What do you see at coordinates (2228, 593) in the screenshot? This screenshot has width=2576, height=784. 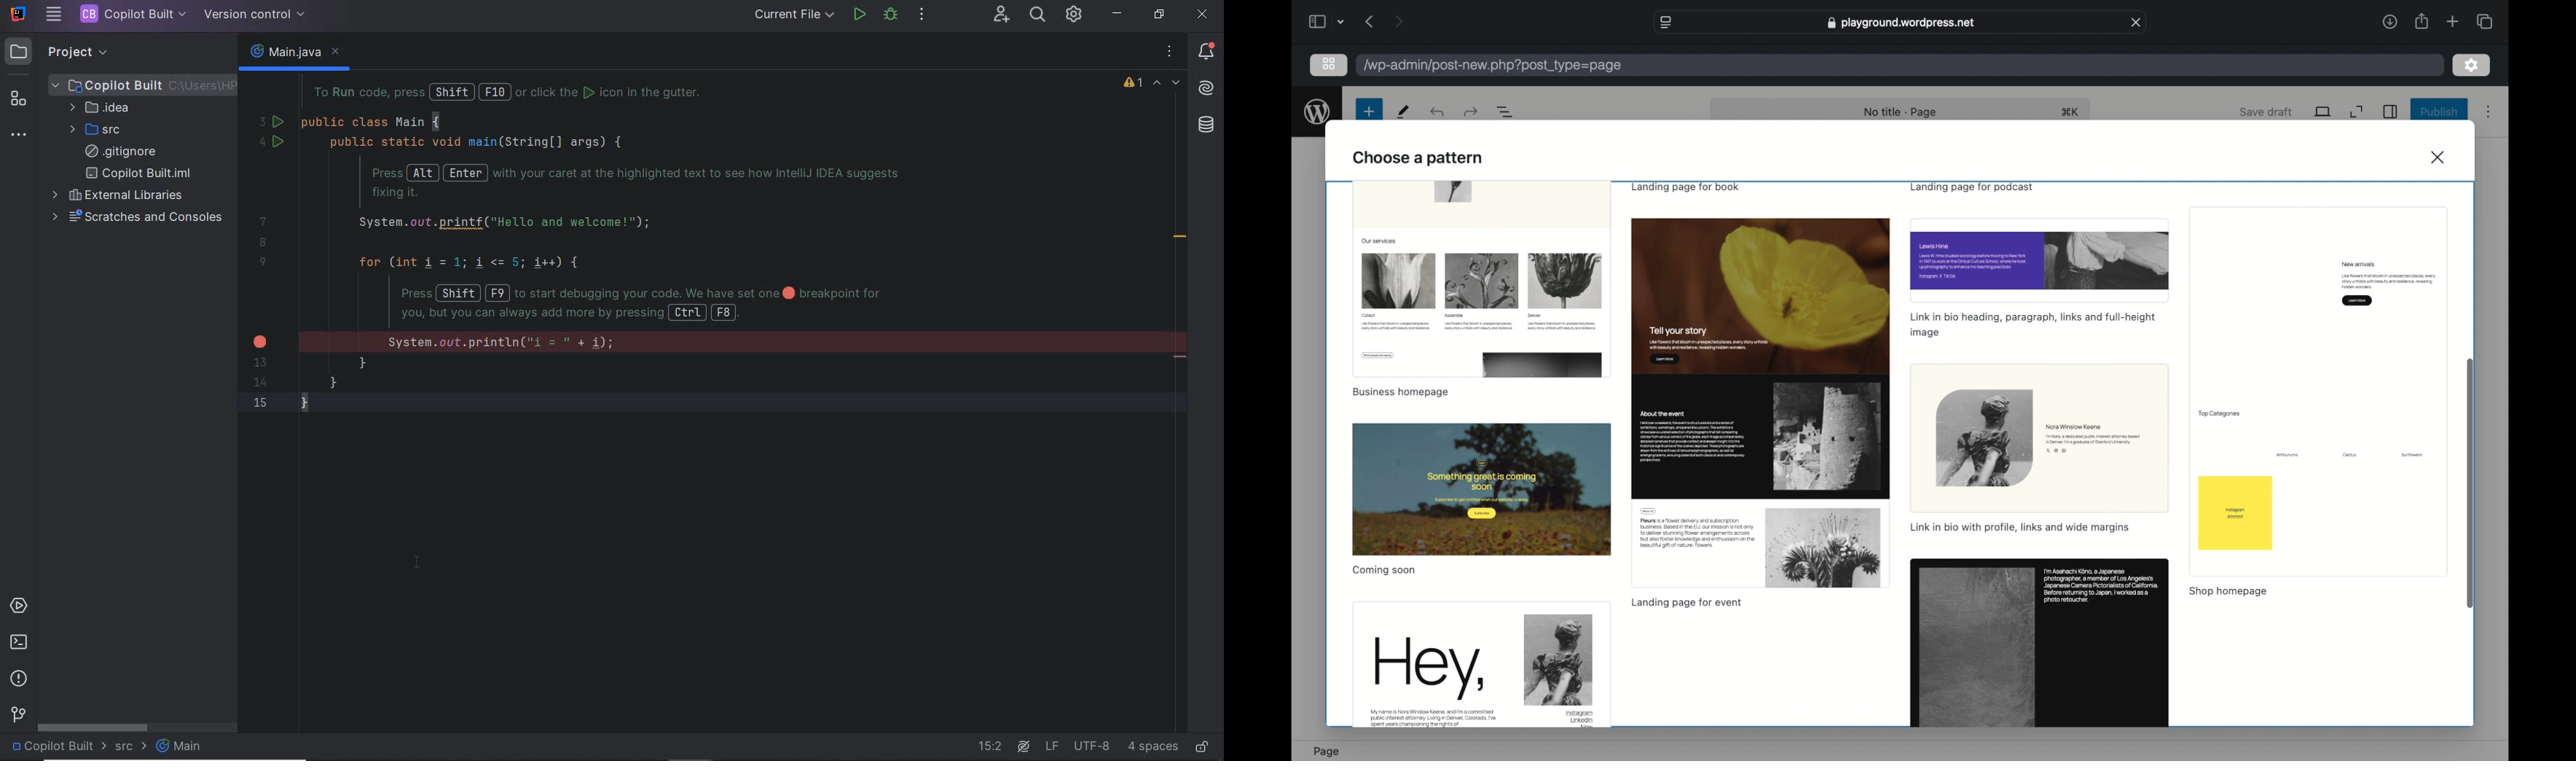 I see `shop homepage` at bounding box center [2228, 593].